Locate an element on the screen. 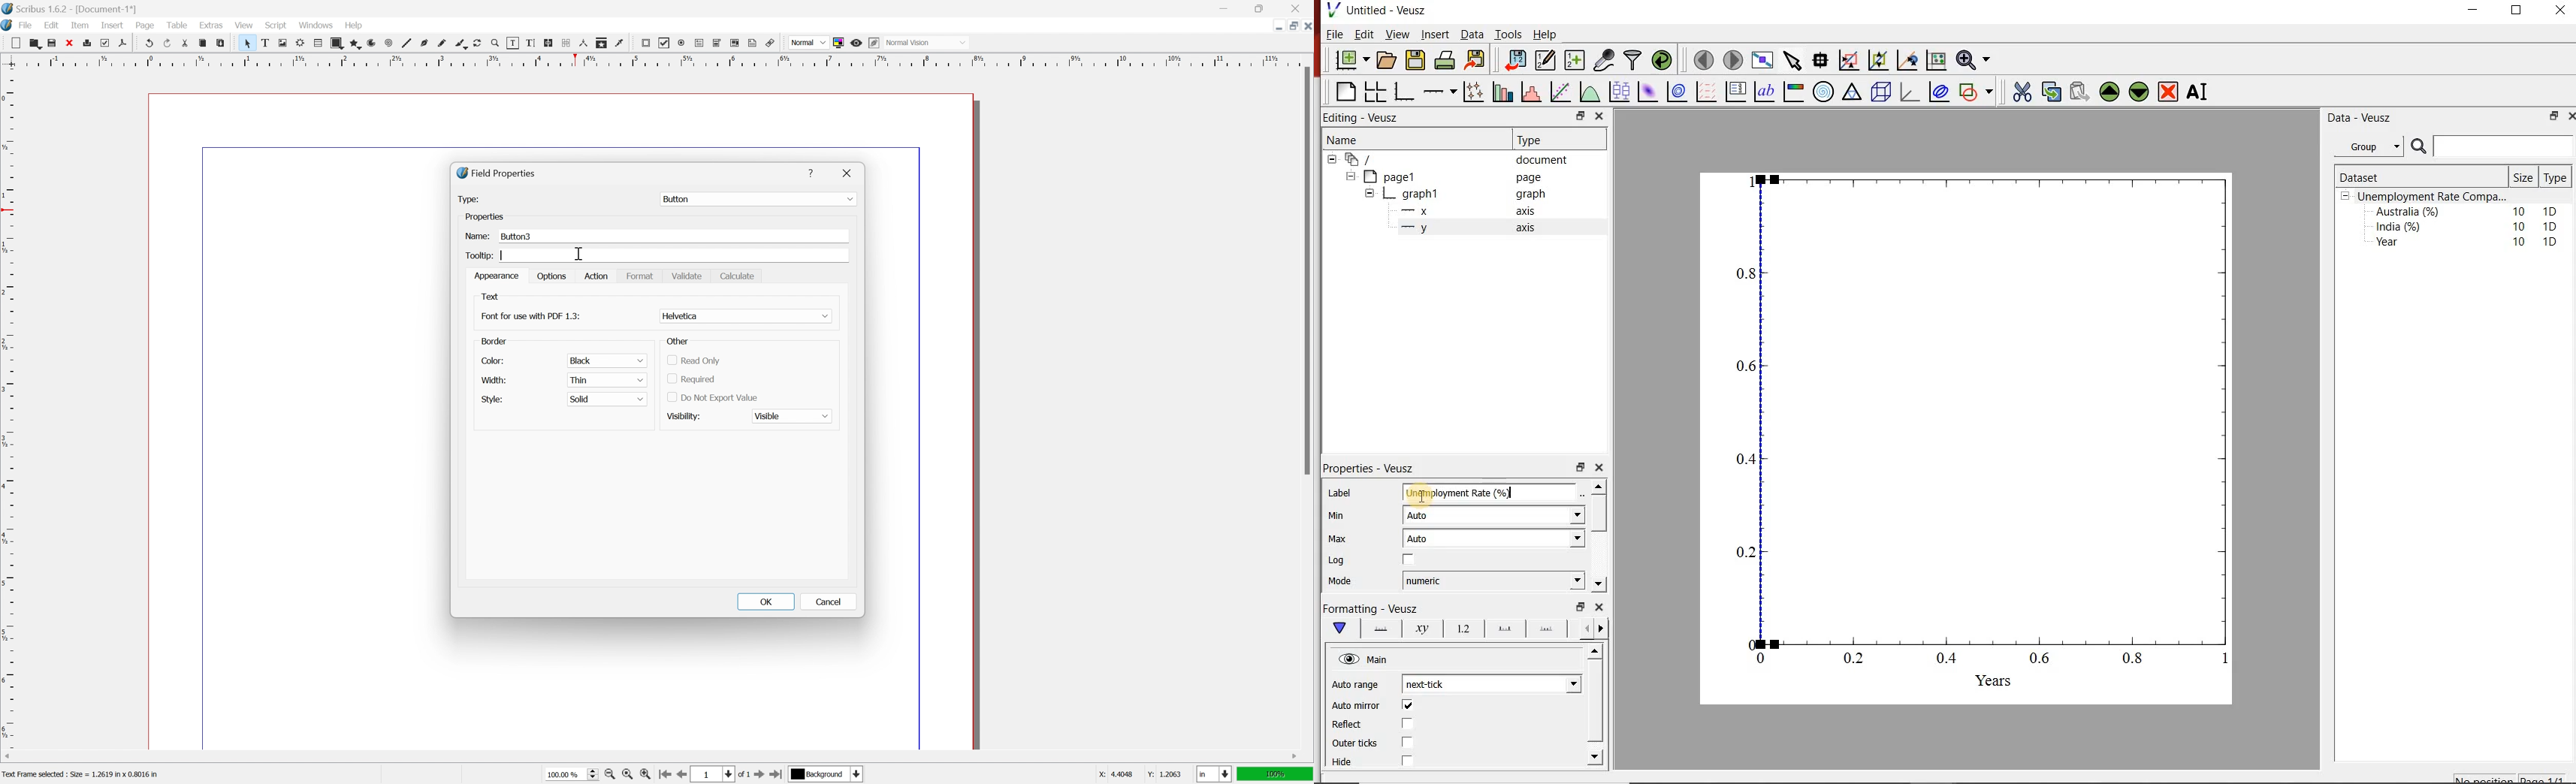  edit contents of frame is located at coordinates (513, 43).